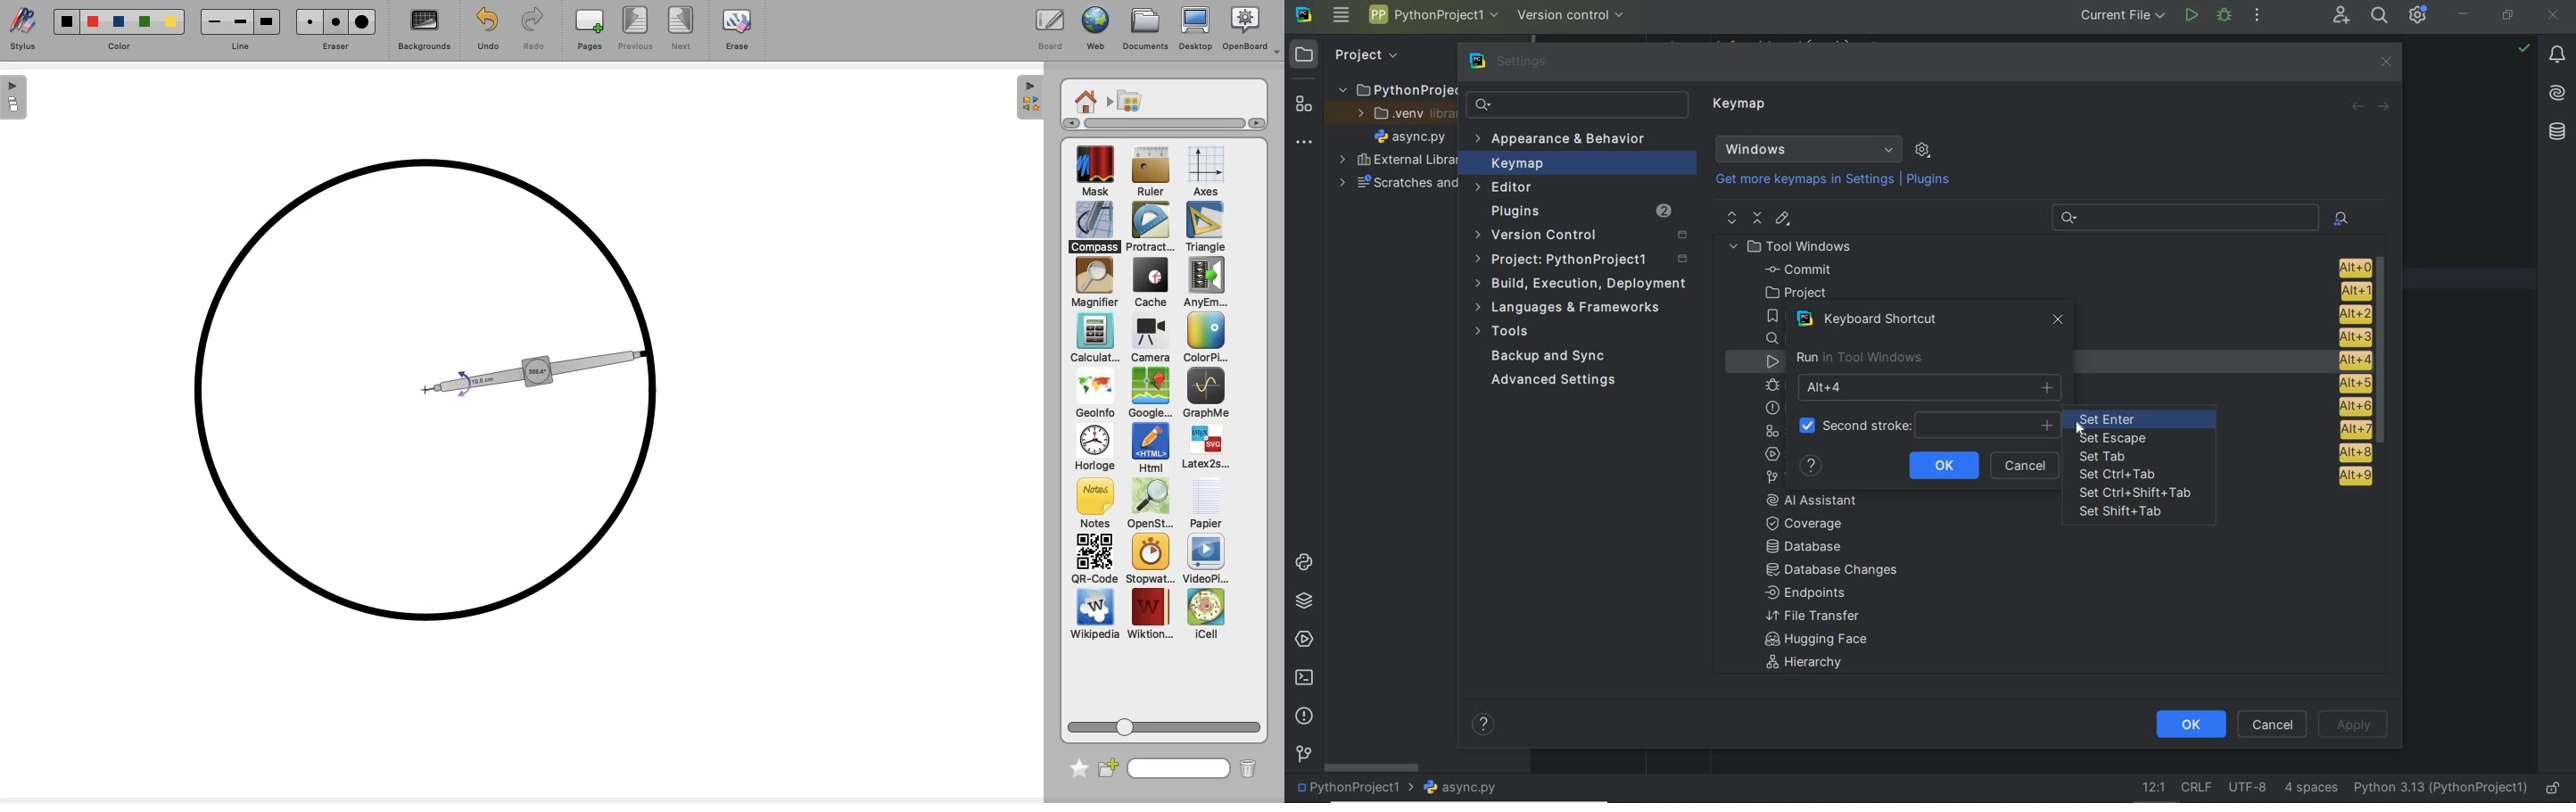  I want to click on Cursor Position, so click(2080, 425).